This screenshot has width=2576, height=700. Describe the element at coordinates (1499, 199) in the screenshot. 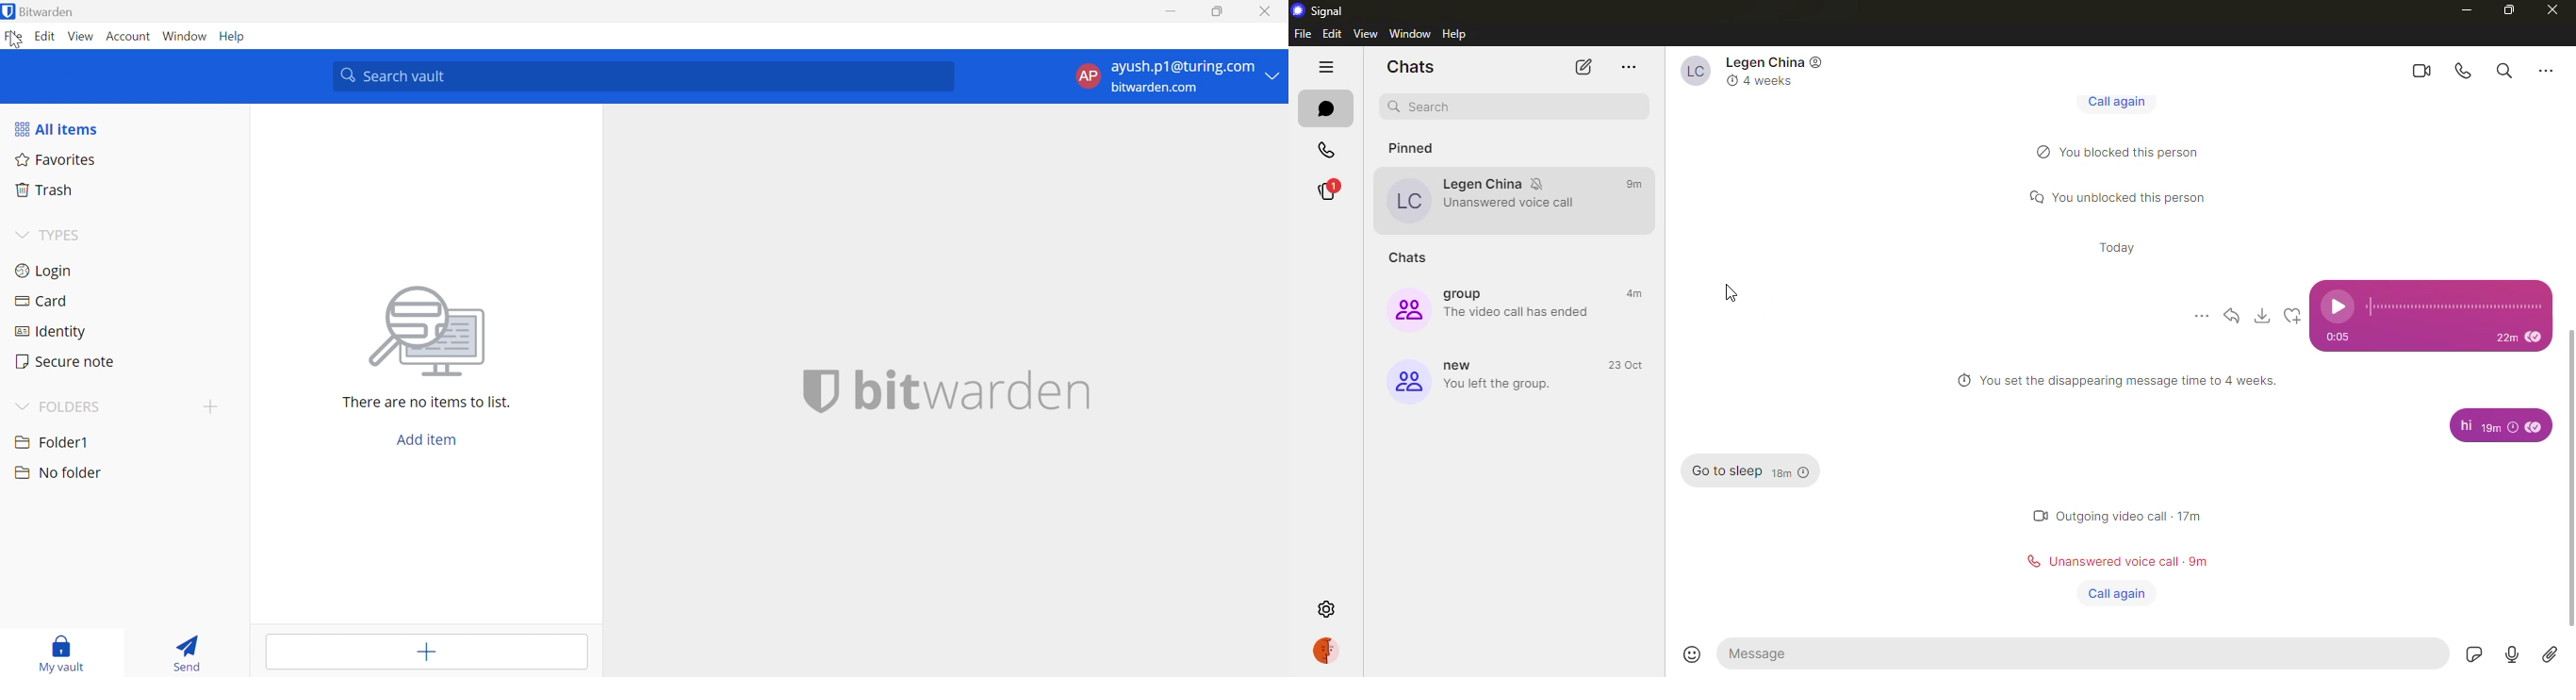

I see `chat pinned to shortcut` at that location.